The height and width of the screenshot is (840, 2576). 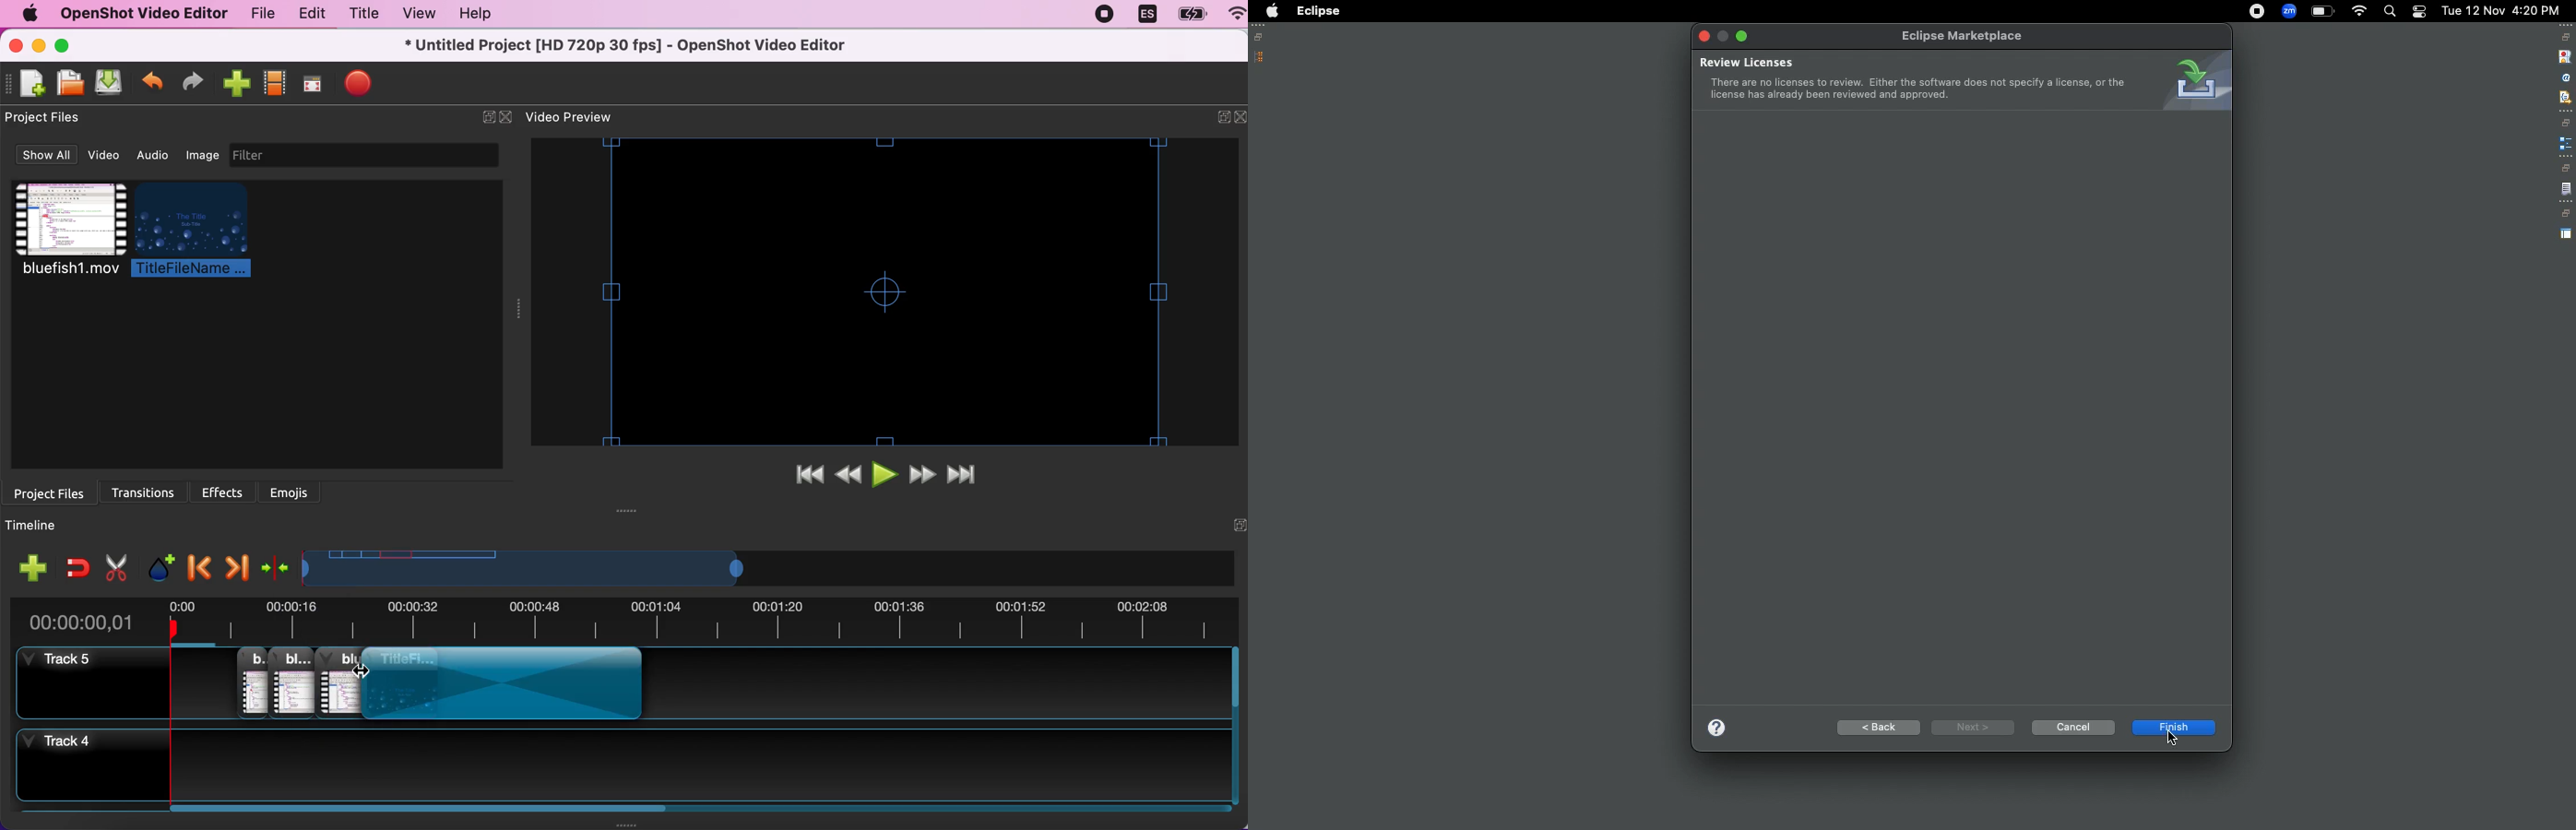 I want to click on import file, so click(x=234, y=84).